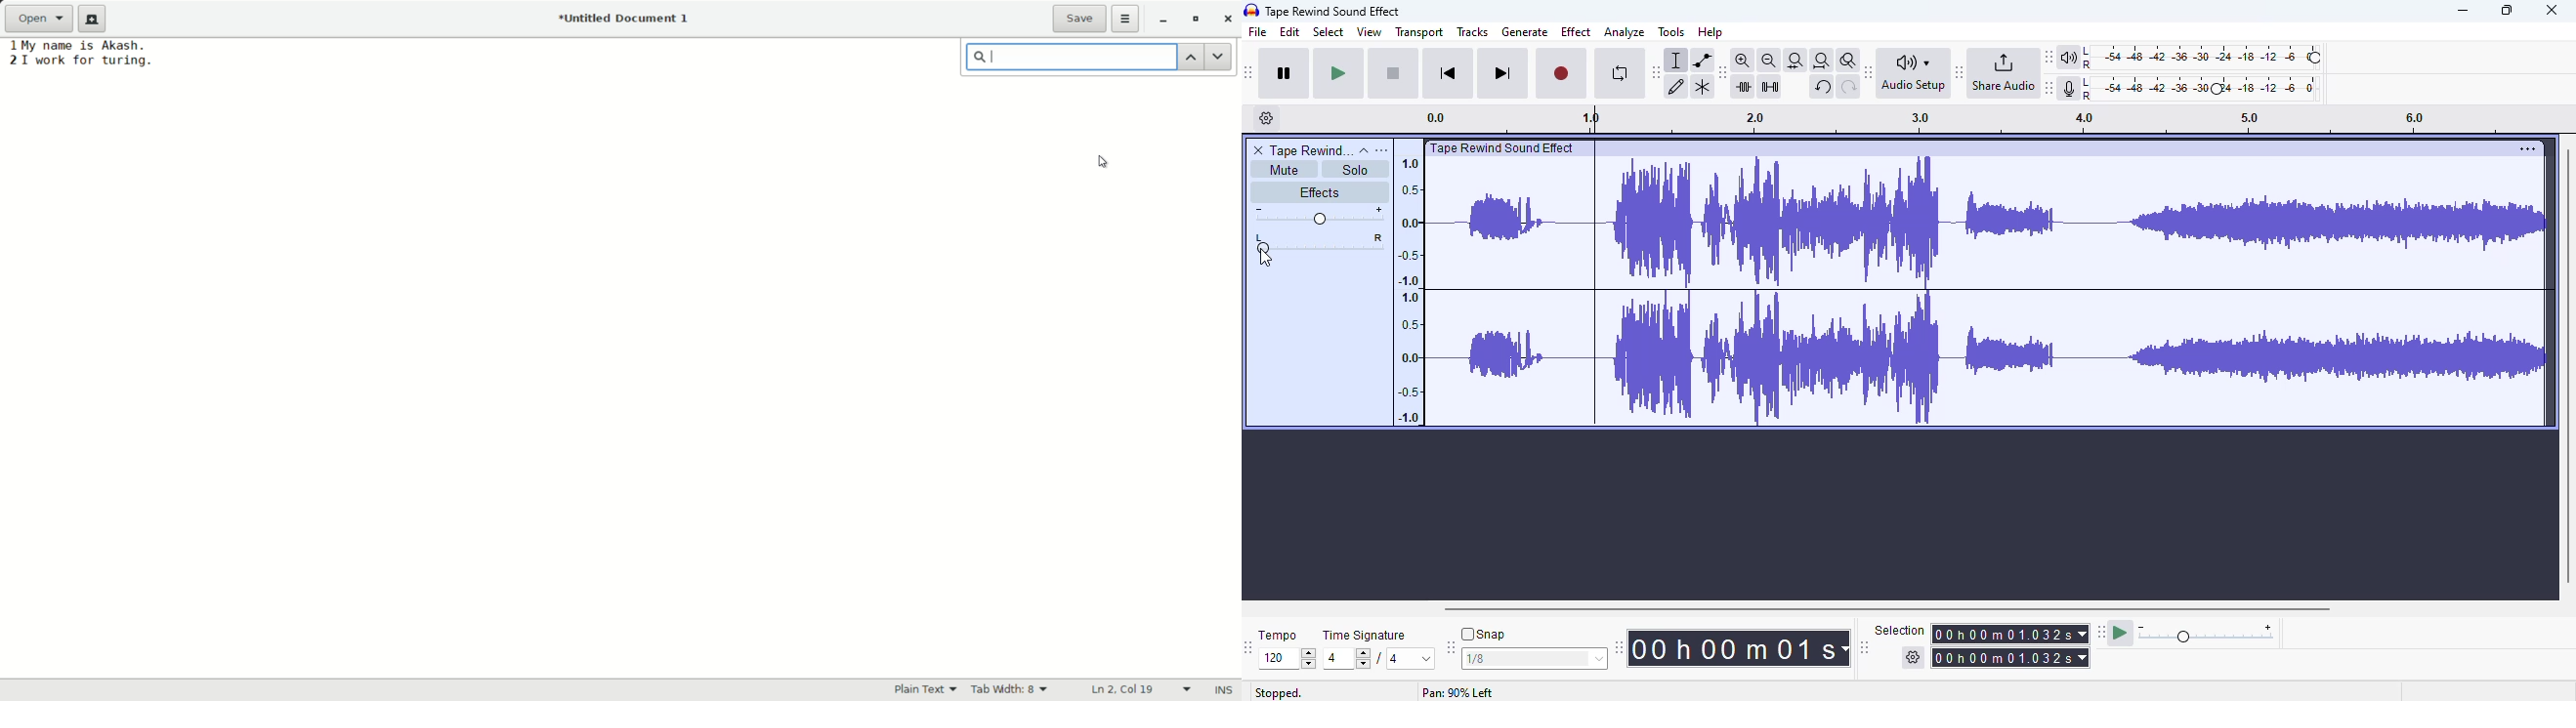 The height and width of the screenshot is (728, 2576). I want to click on volume, so click(1319, 216).